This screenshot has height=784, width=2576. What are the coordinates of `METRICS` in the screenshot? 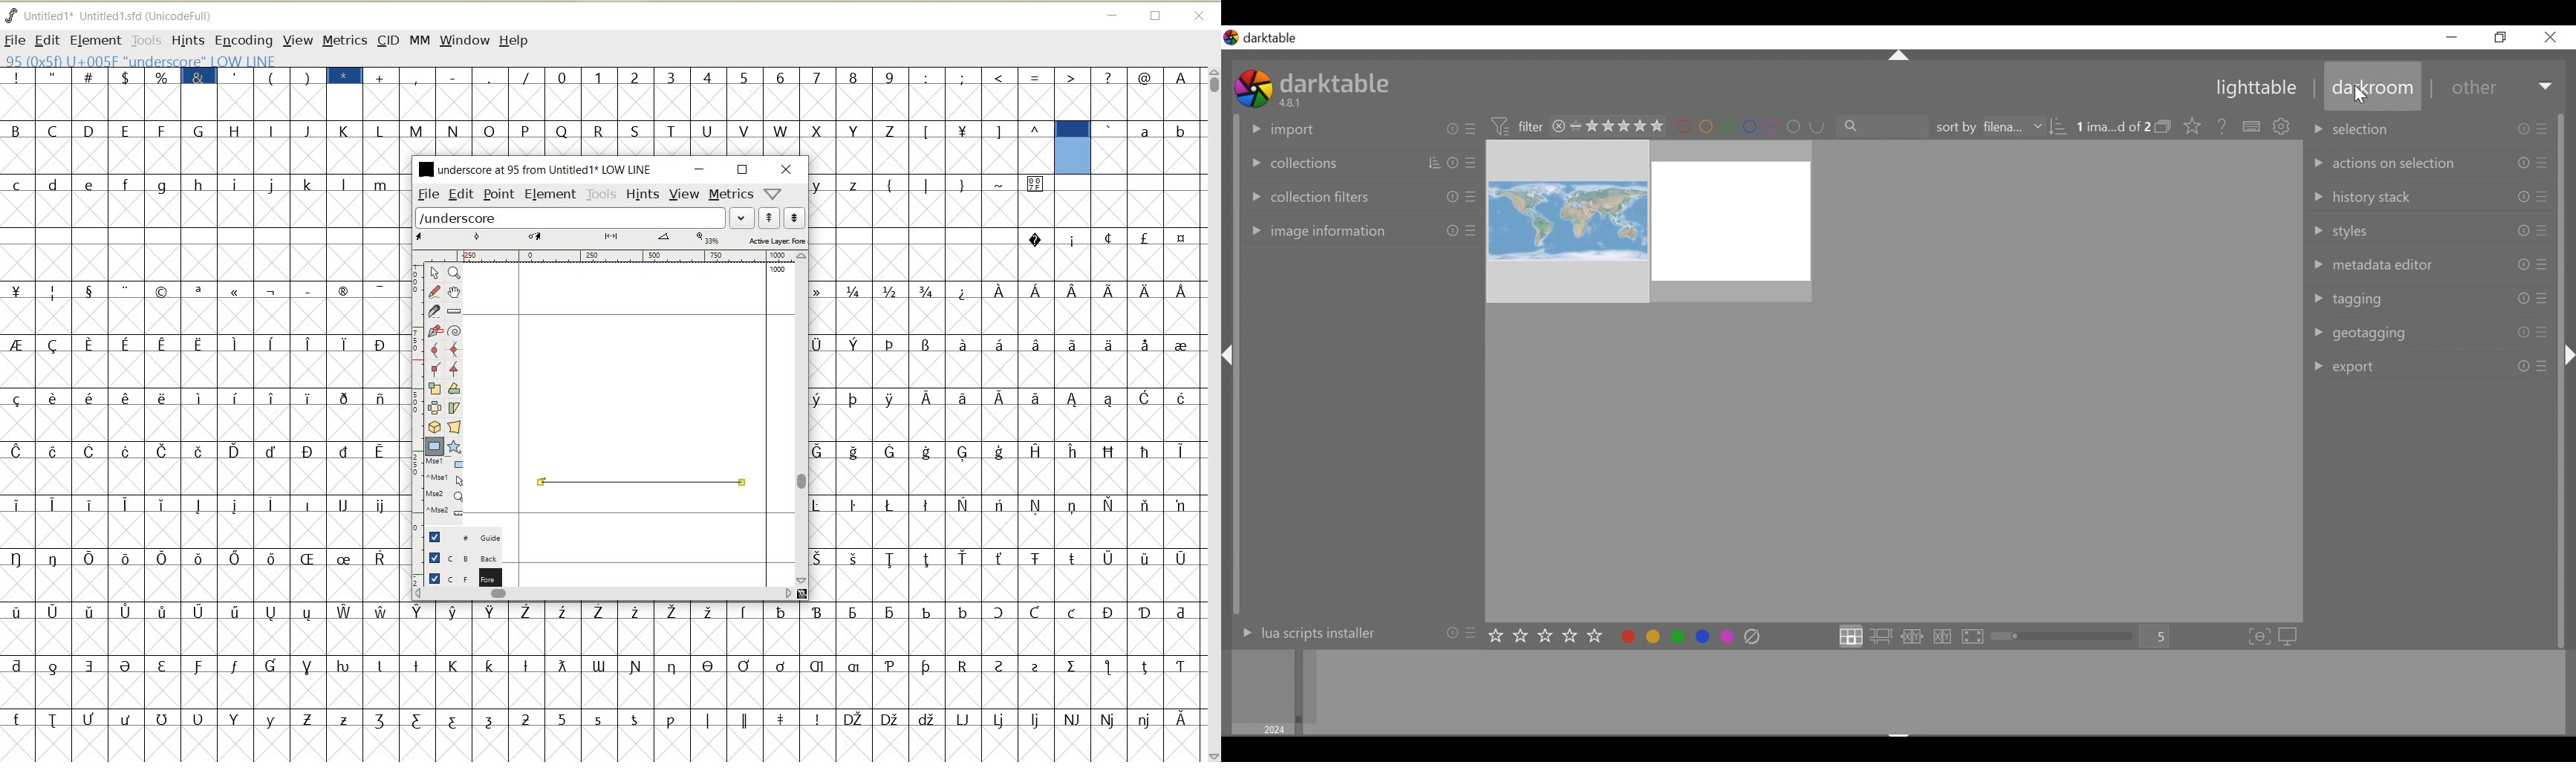 It's located at (344, 40).